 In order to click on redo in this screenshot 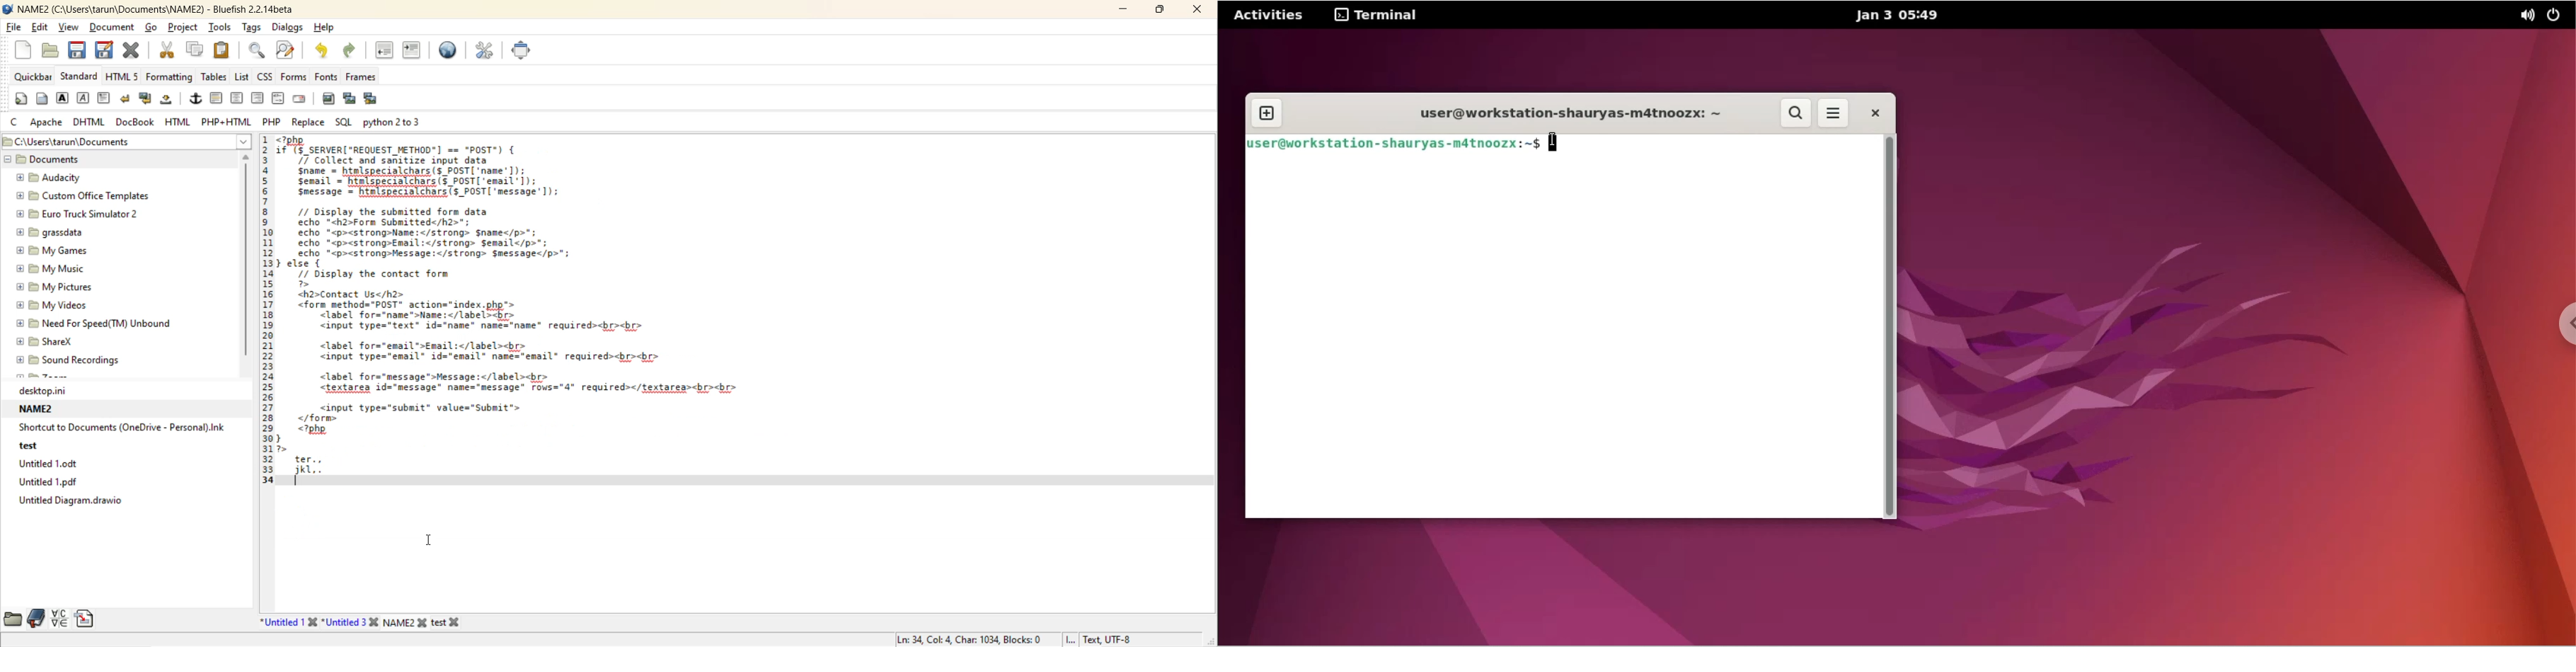, I will do `click(350, 53)`.